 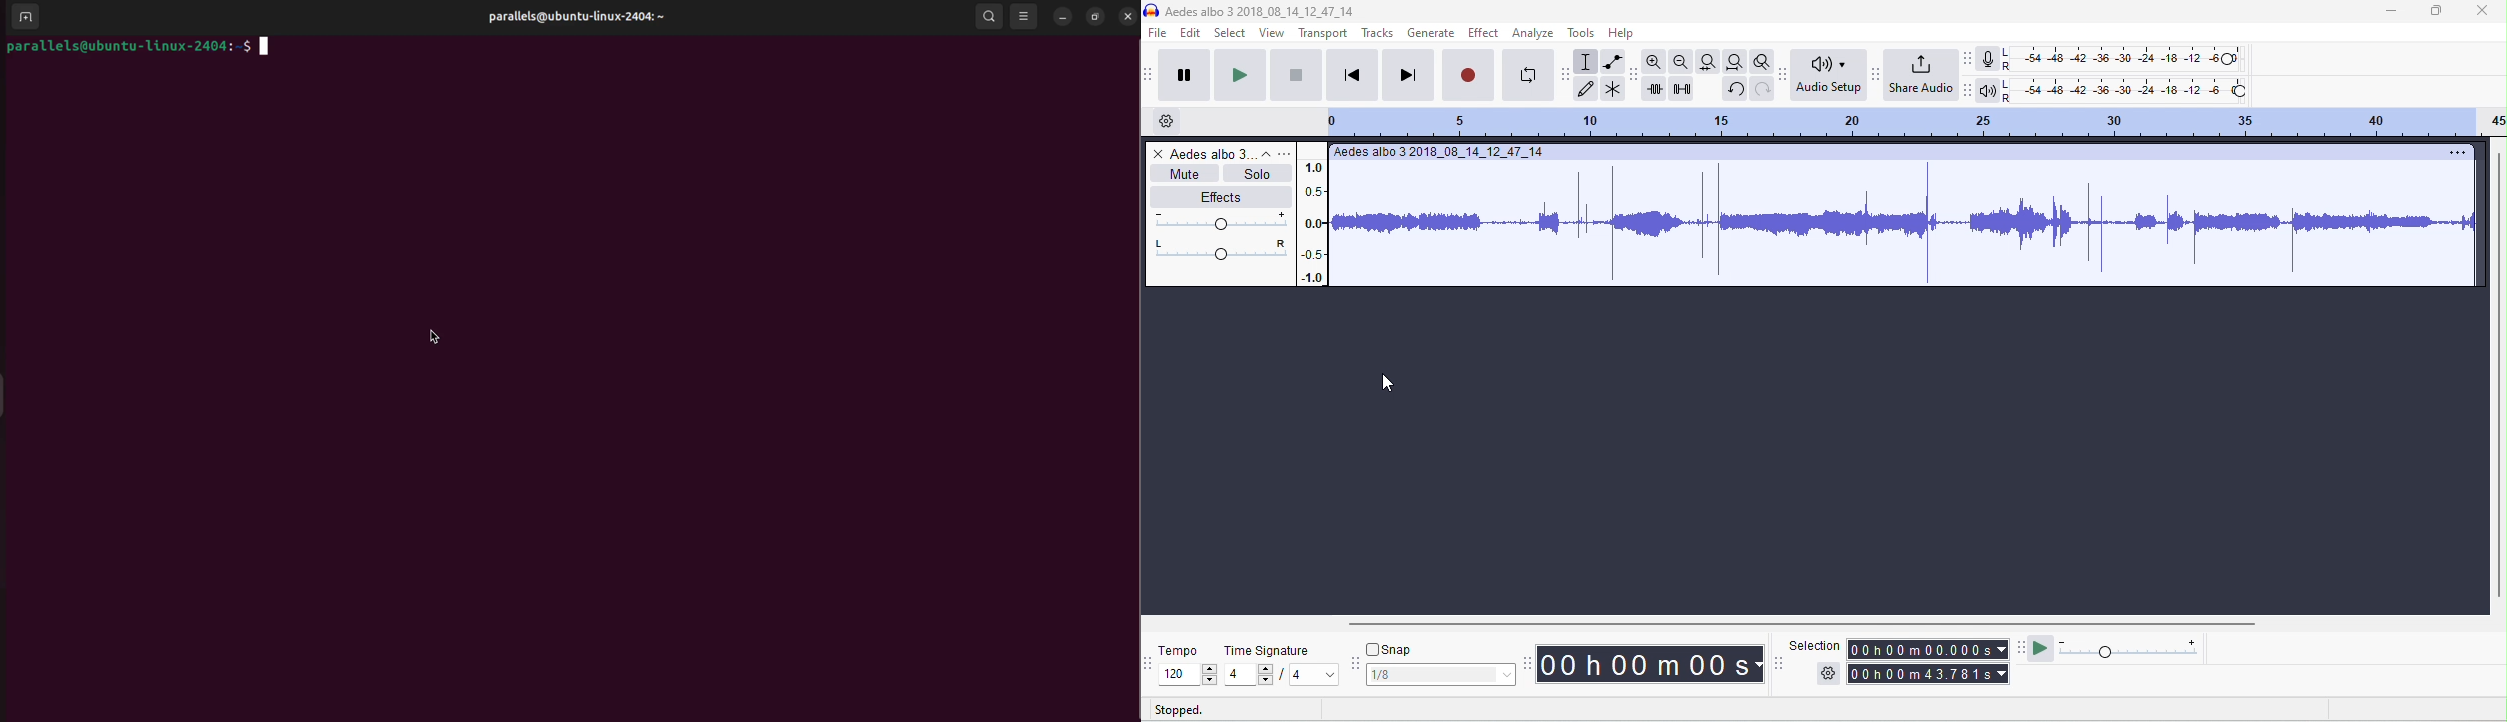 I want to click on selection time, so click(x=1929, y=648).